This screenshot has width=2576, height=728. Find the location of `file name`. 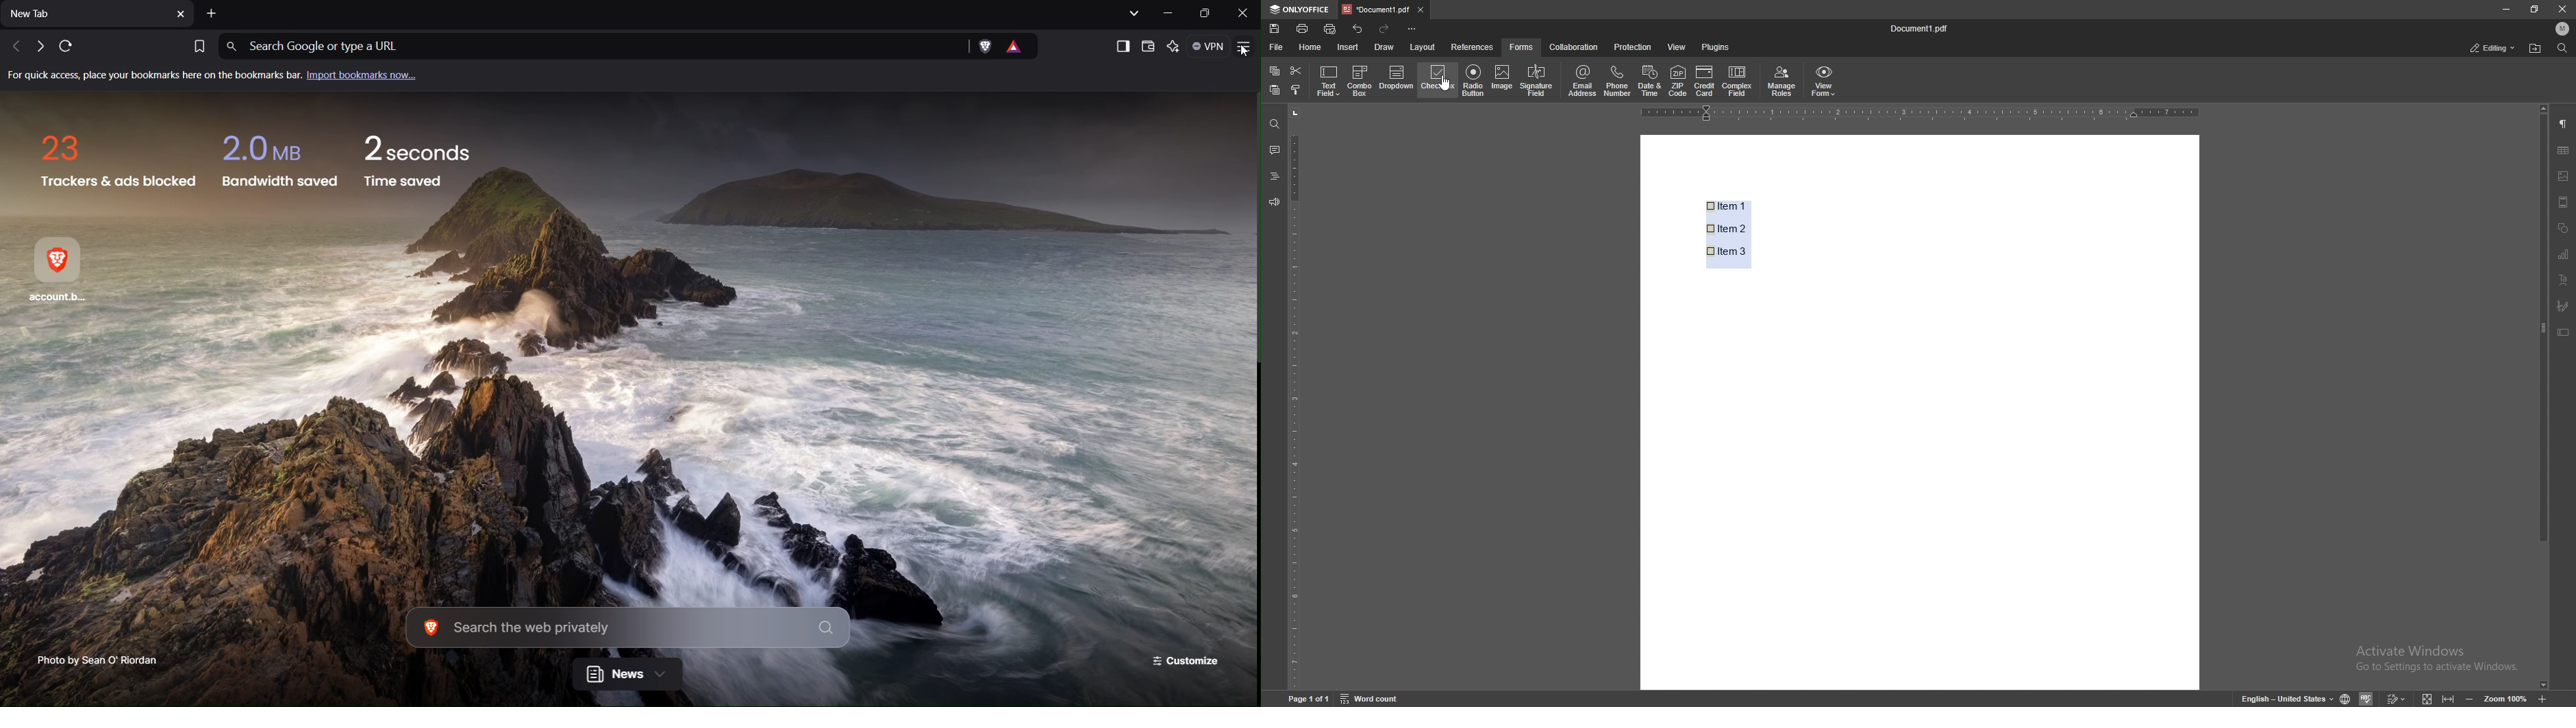

file name is located at coordinates (1921, 27).